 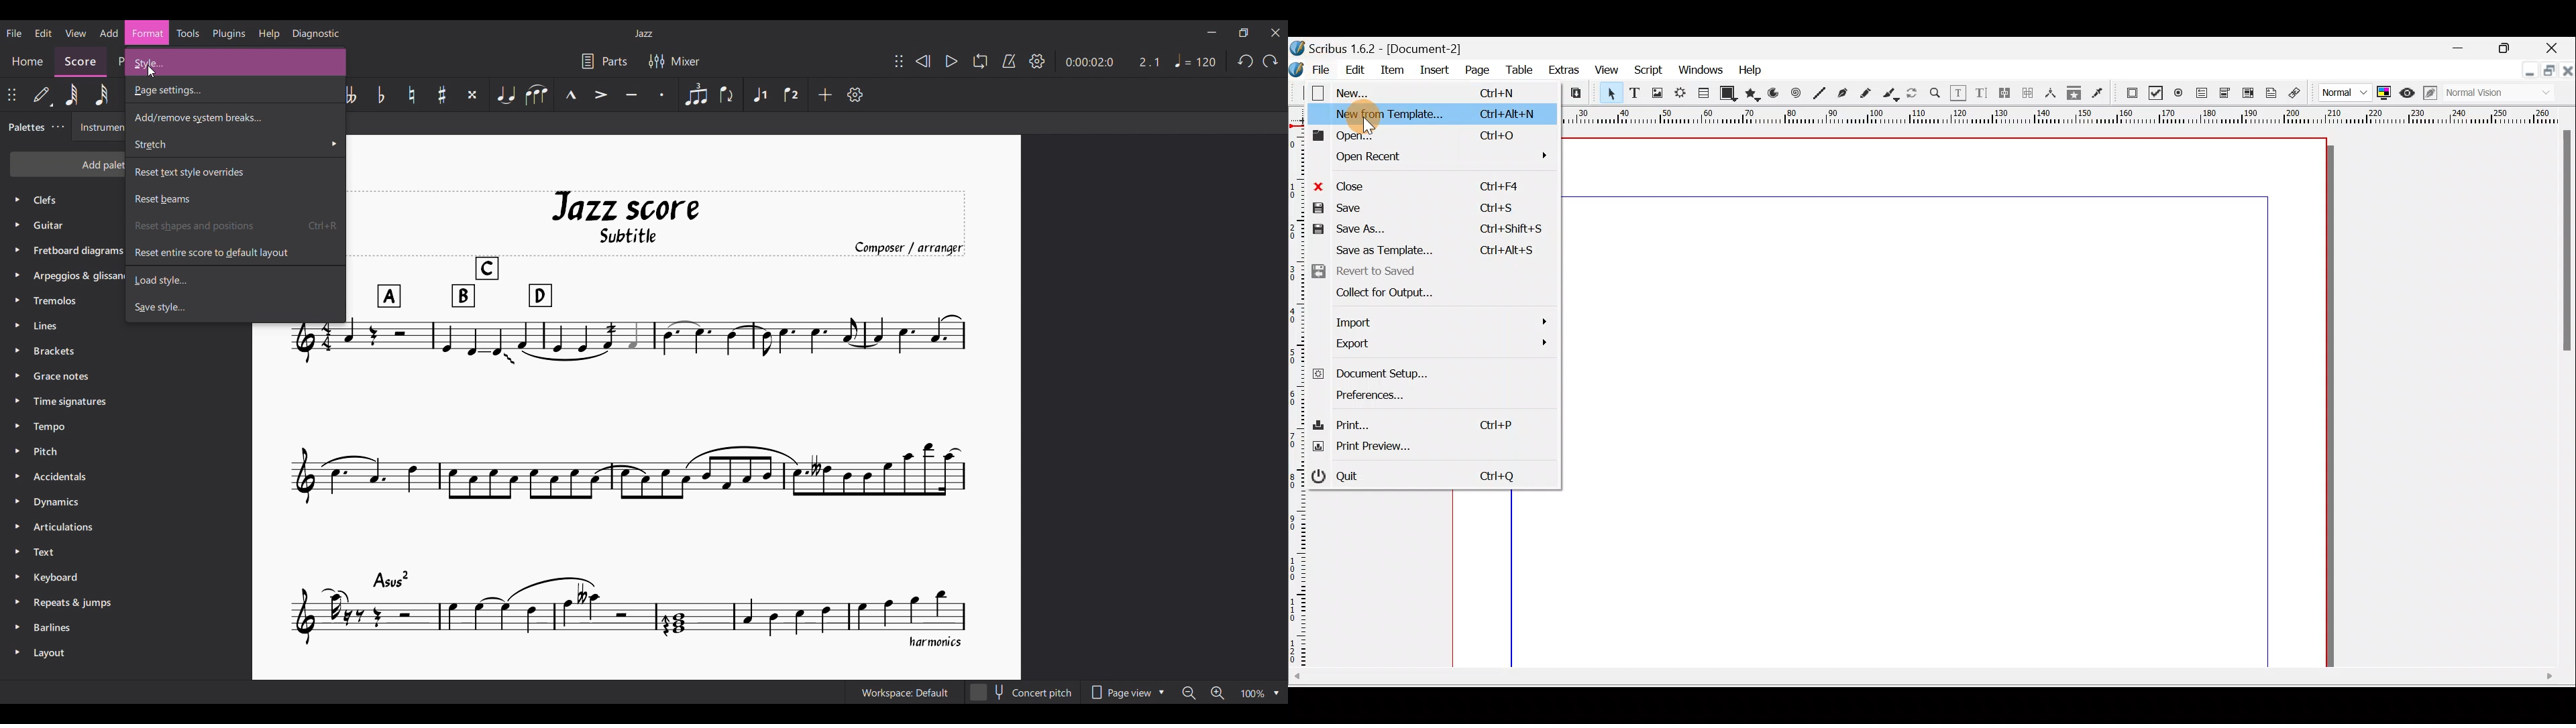 What do you see at coordinates (199, 306) in the screenshot?
I see `Save style` at bounding box center [199, 306].